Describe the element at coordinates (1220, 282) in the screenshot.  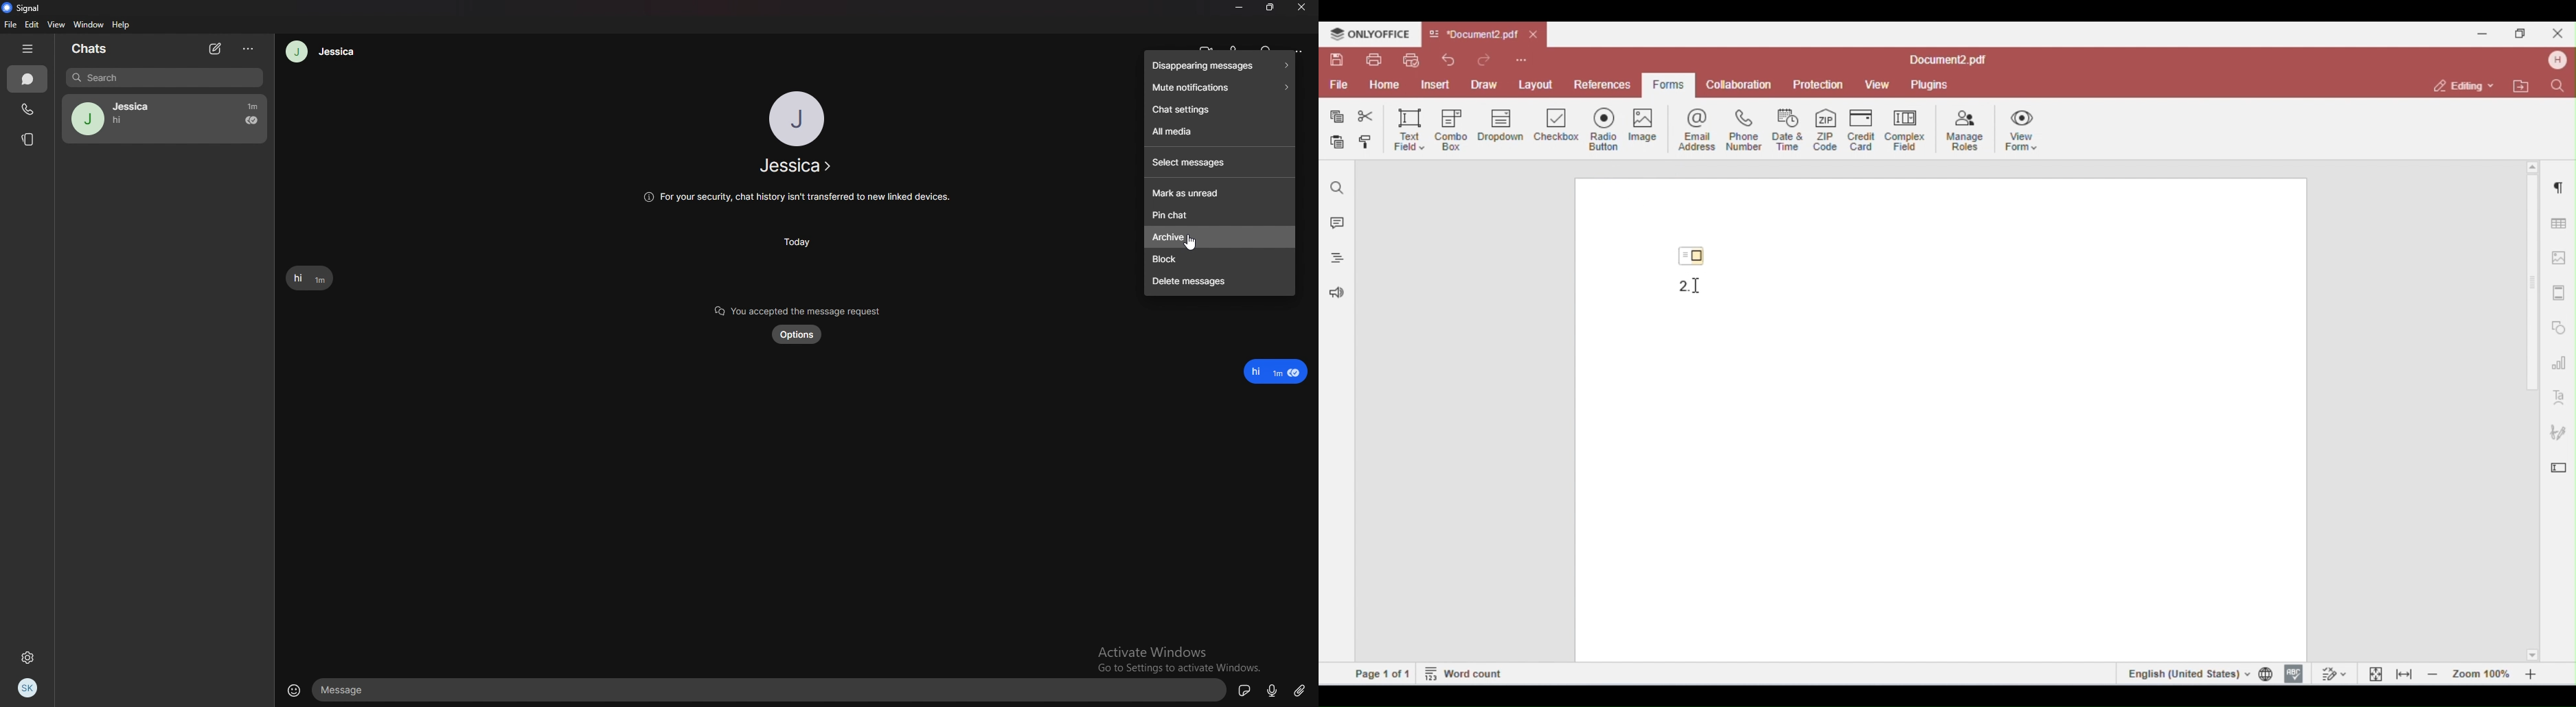
I see `delete messages` at that location.